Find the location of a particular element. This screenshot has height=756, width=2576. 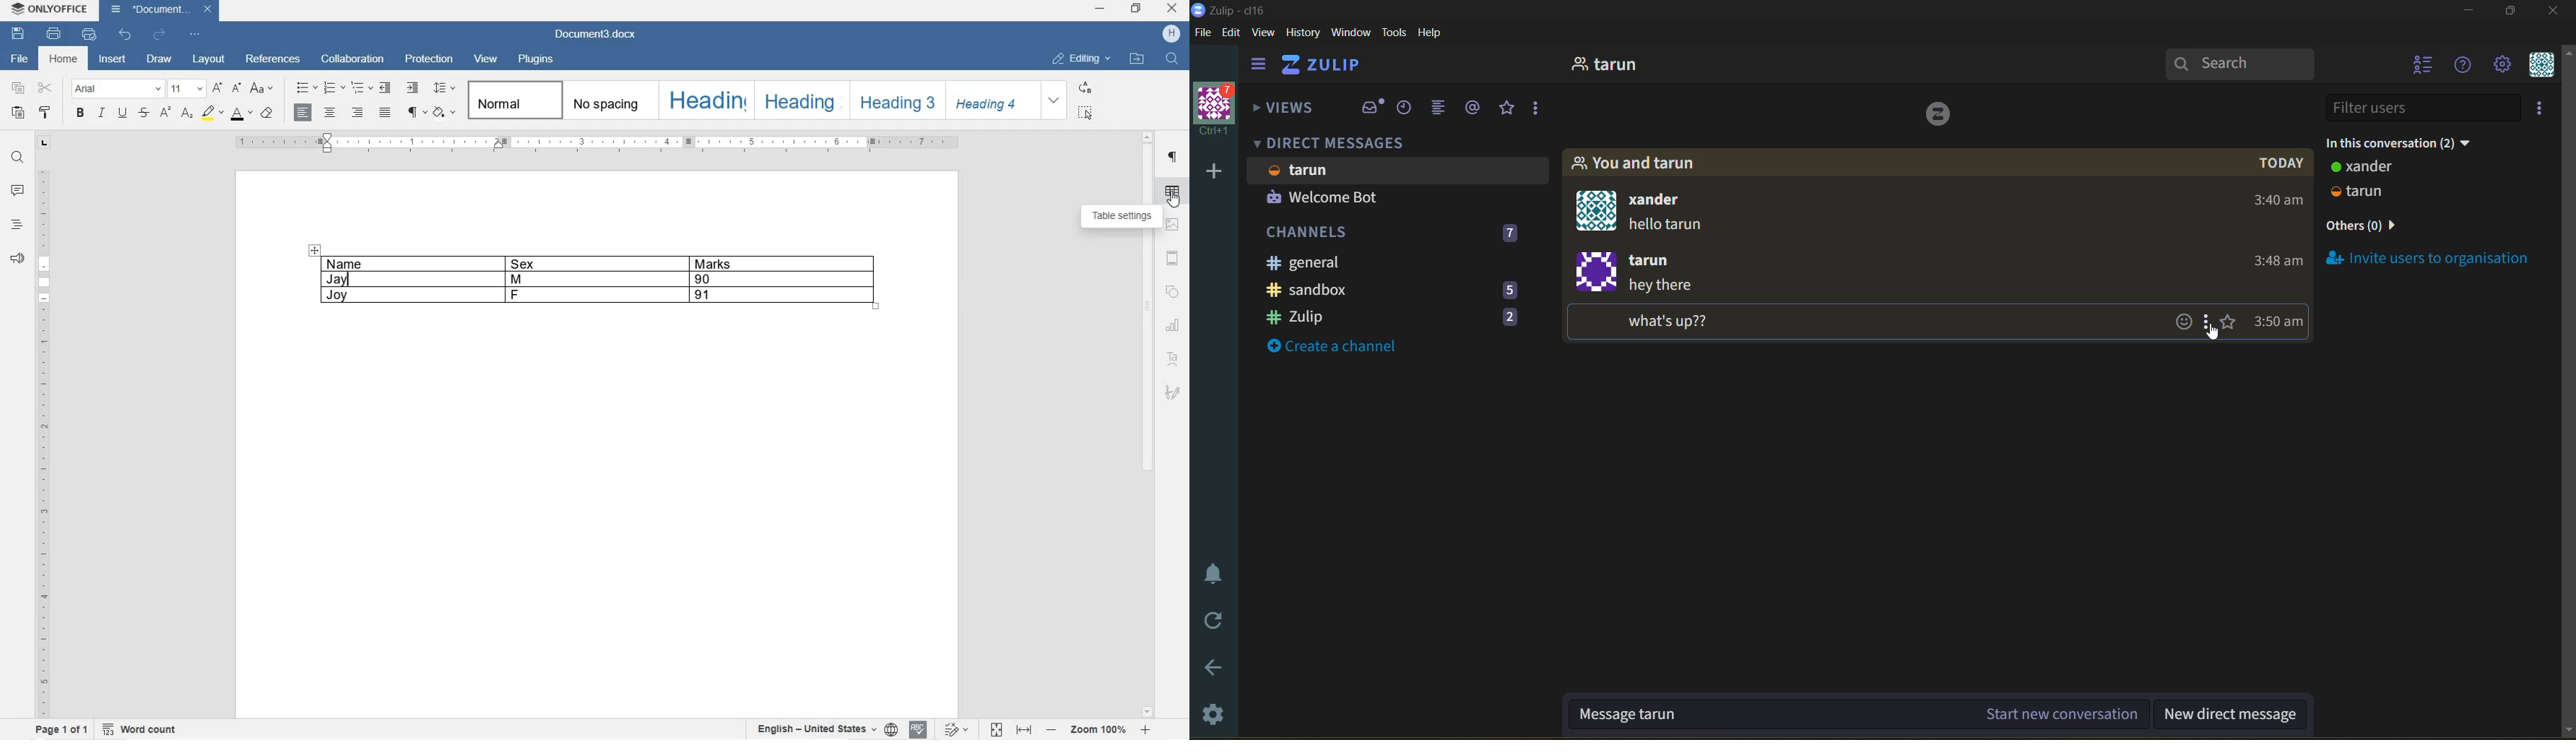

PARAGRAPH LINE SPACING is located at coordinates (444, 89).